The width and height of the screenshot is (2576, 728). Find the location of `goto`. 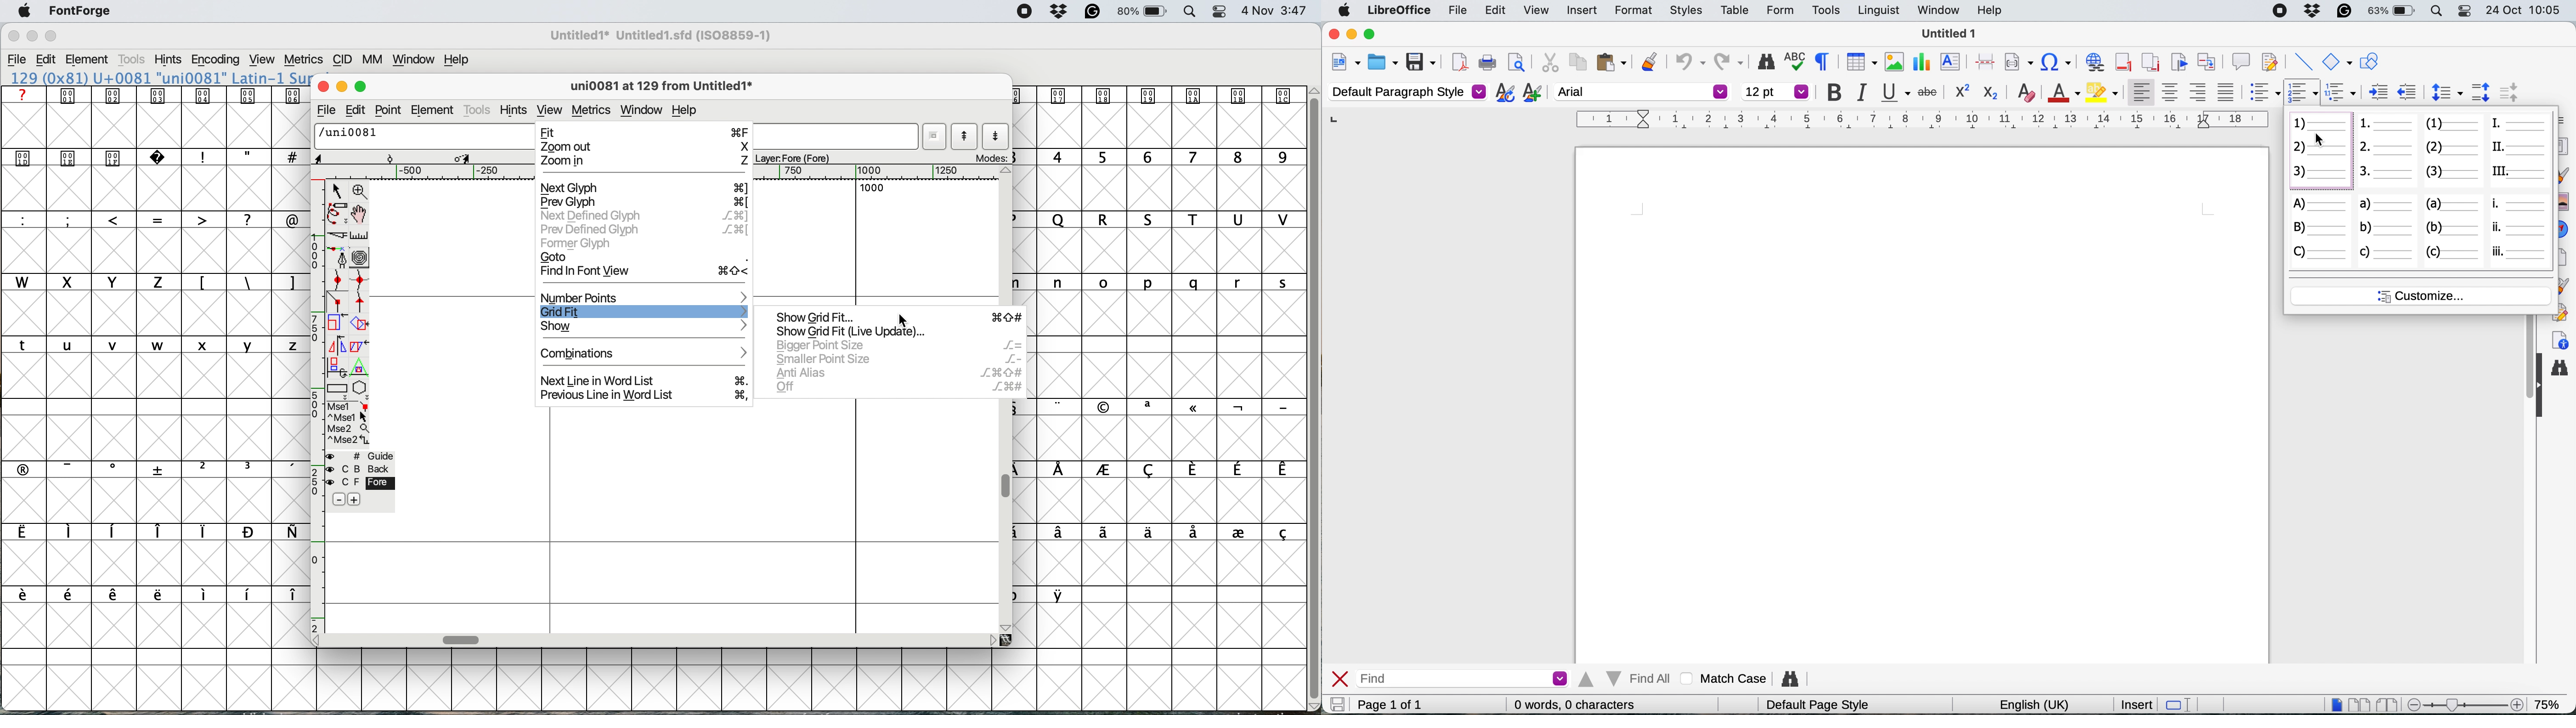

goto is located at coordinates (644, 256).